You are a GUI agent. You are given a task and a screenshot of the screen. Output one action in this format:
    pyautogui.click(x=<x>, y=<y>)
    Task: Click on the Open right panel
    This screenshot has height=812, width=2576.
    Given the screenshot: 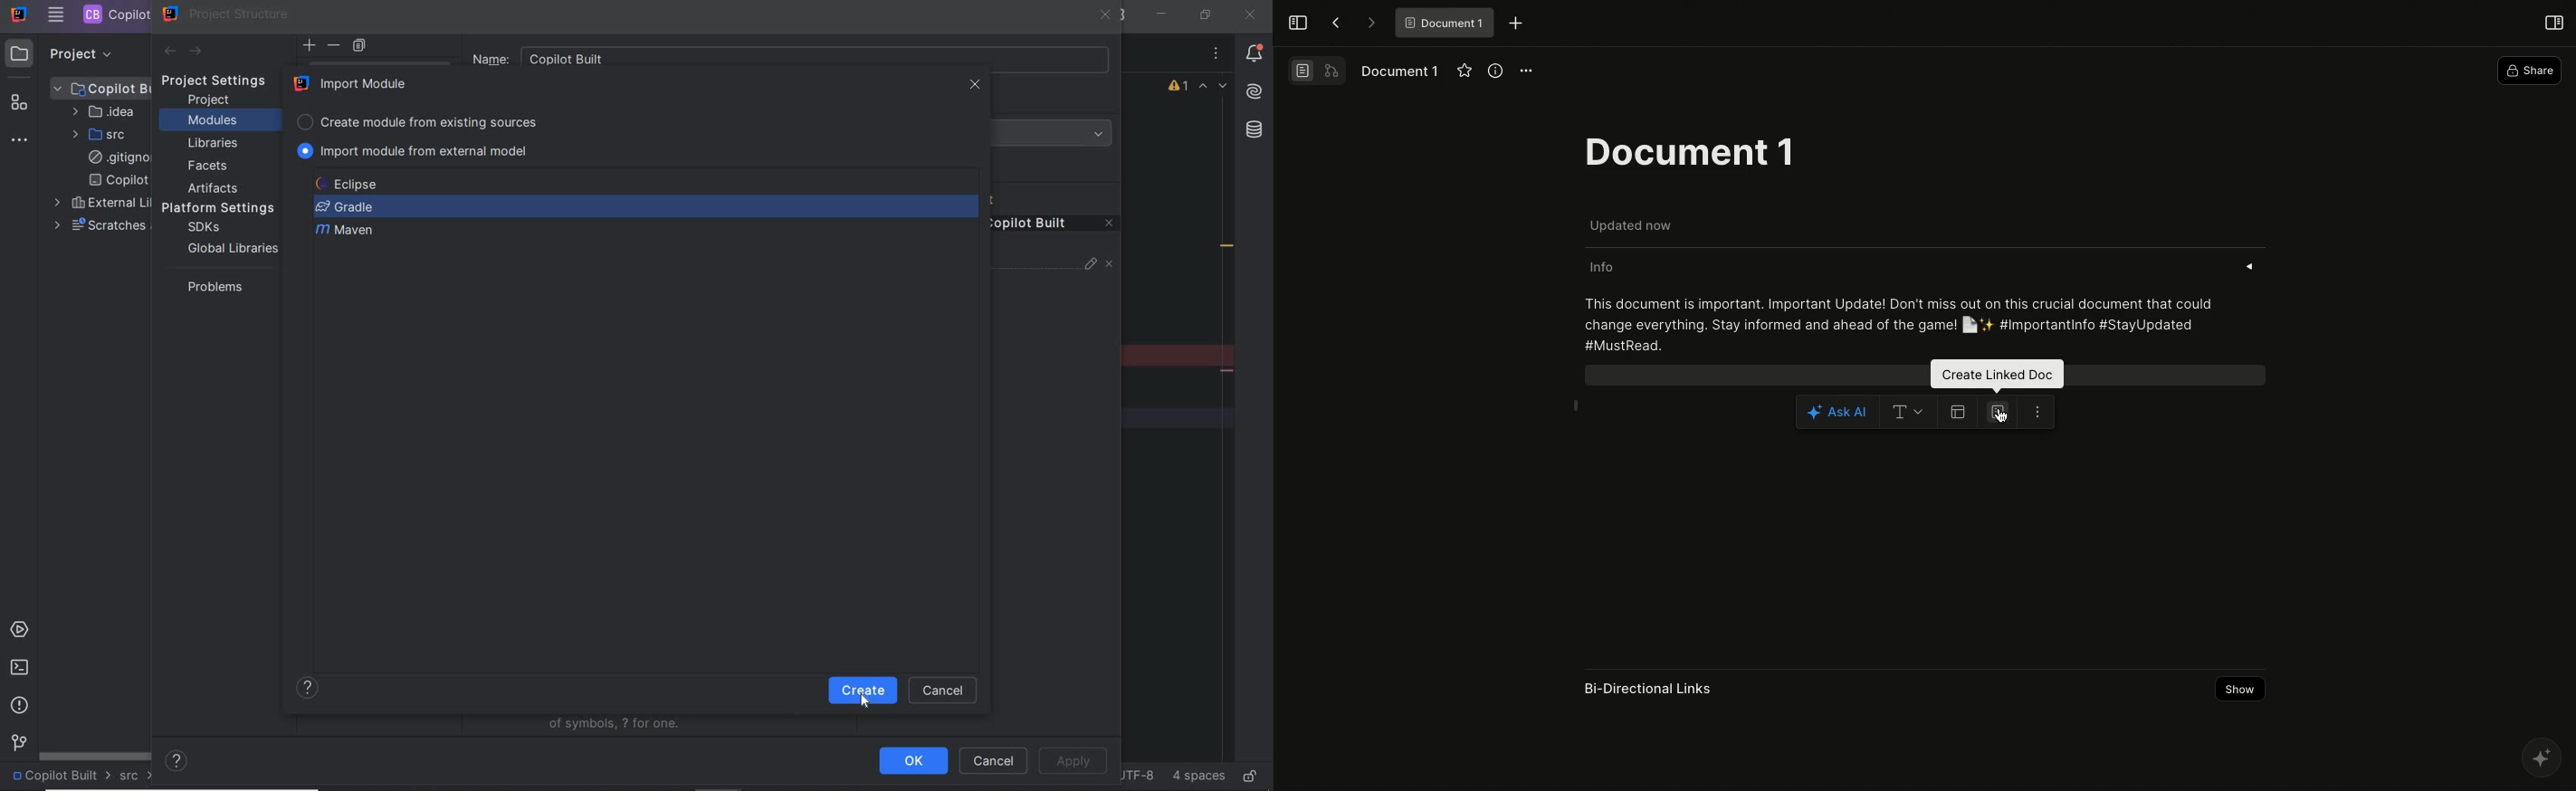 What is the action you would take?
    pyautogui.click(x=2552, y=23)
    